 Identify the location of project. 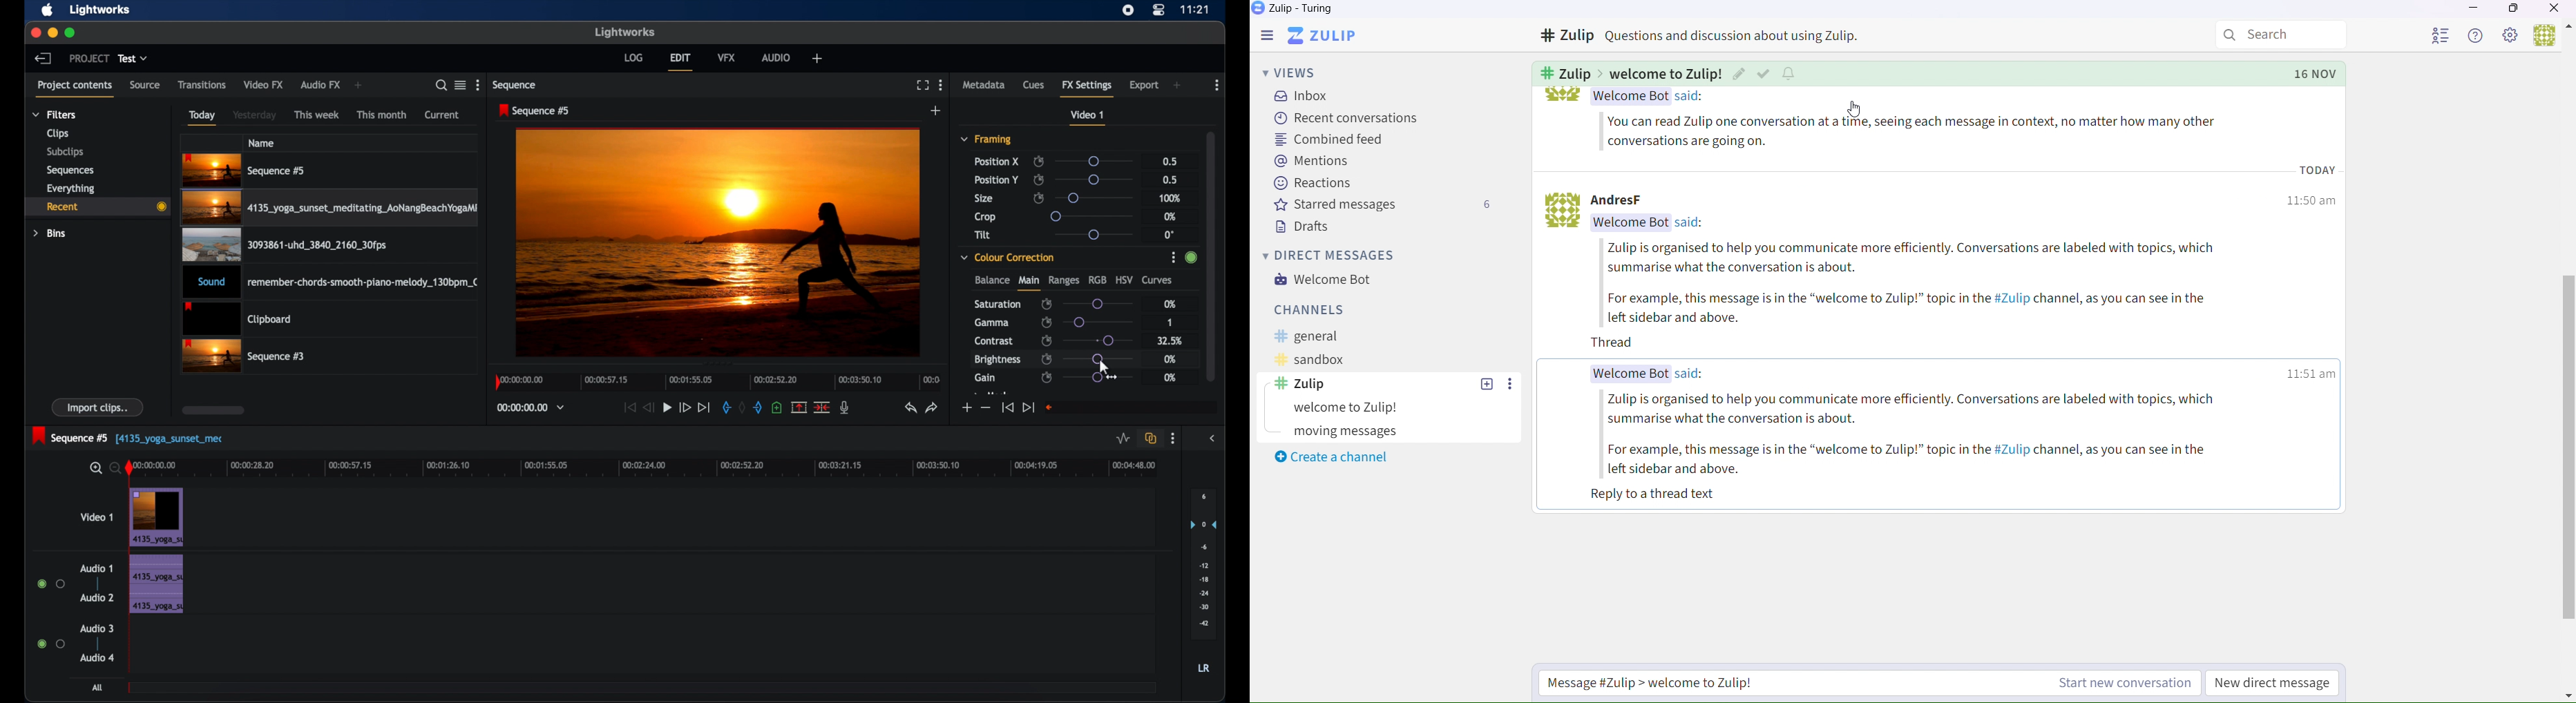
(89, 59).